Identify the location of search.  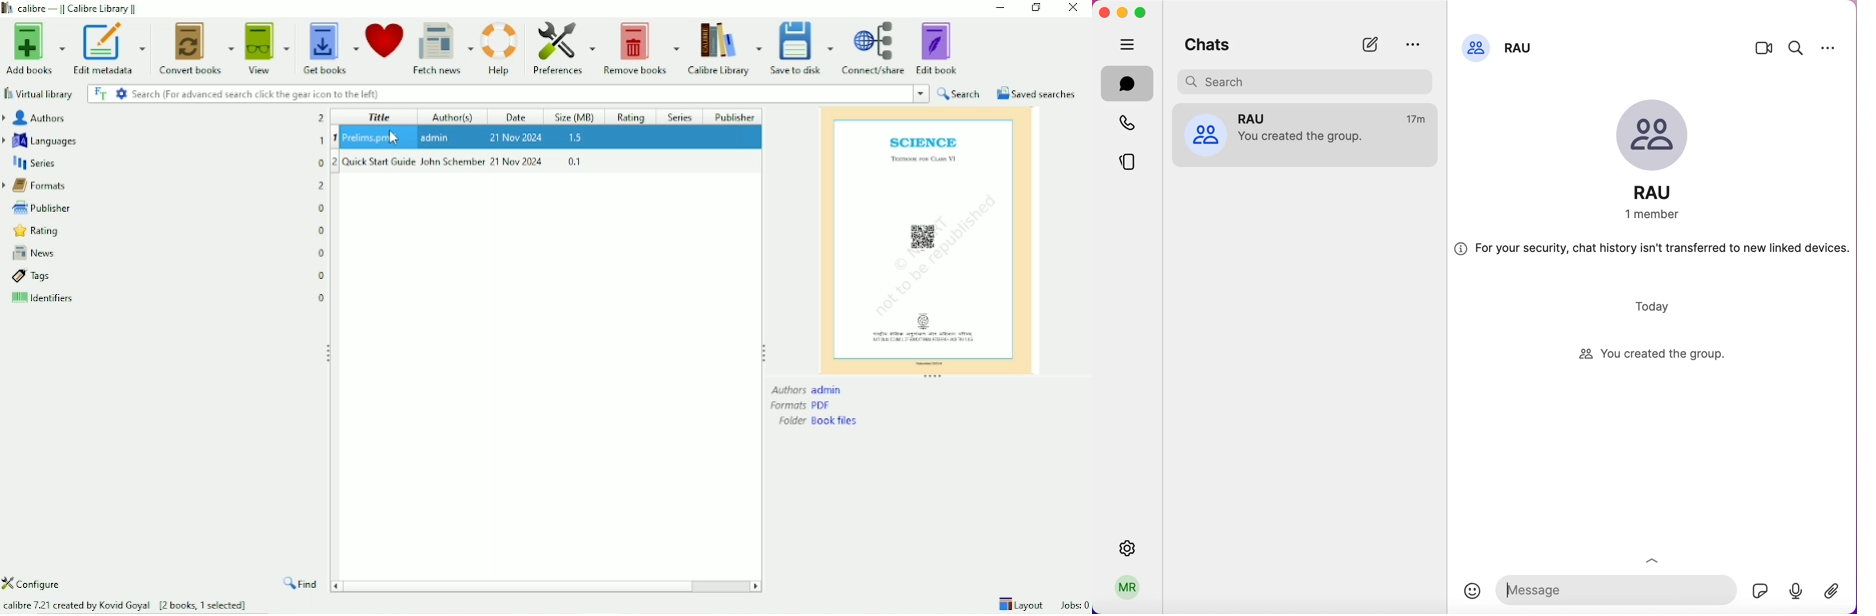
(1796, 47).